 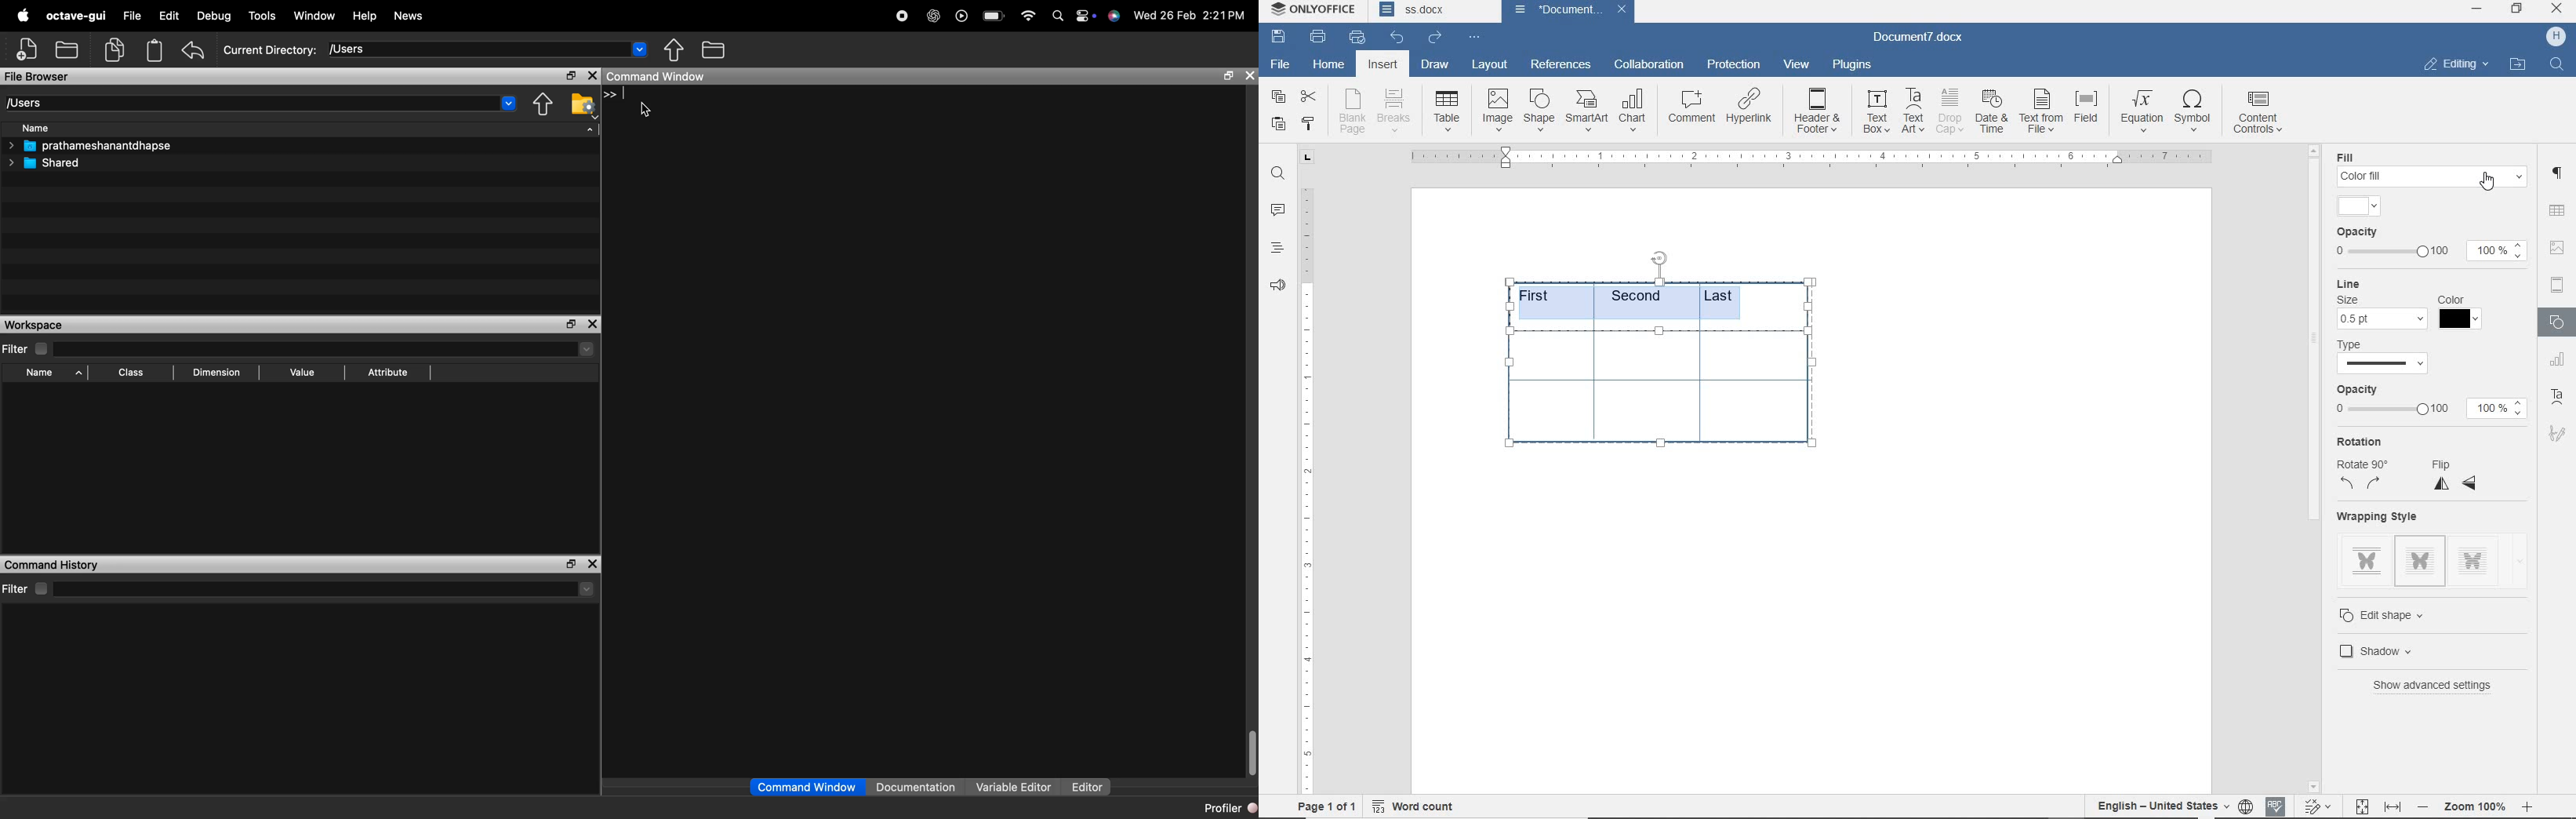 I want to click on document names, so click(x=1433, y=12).